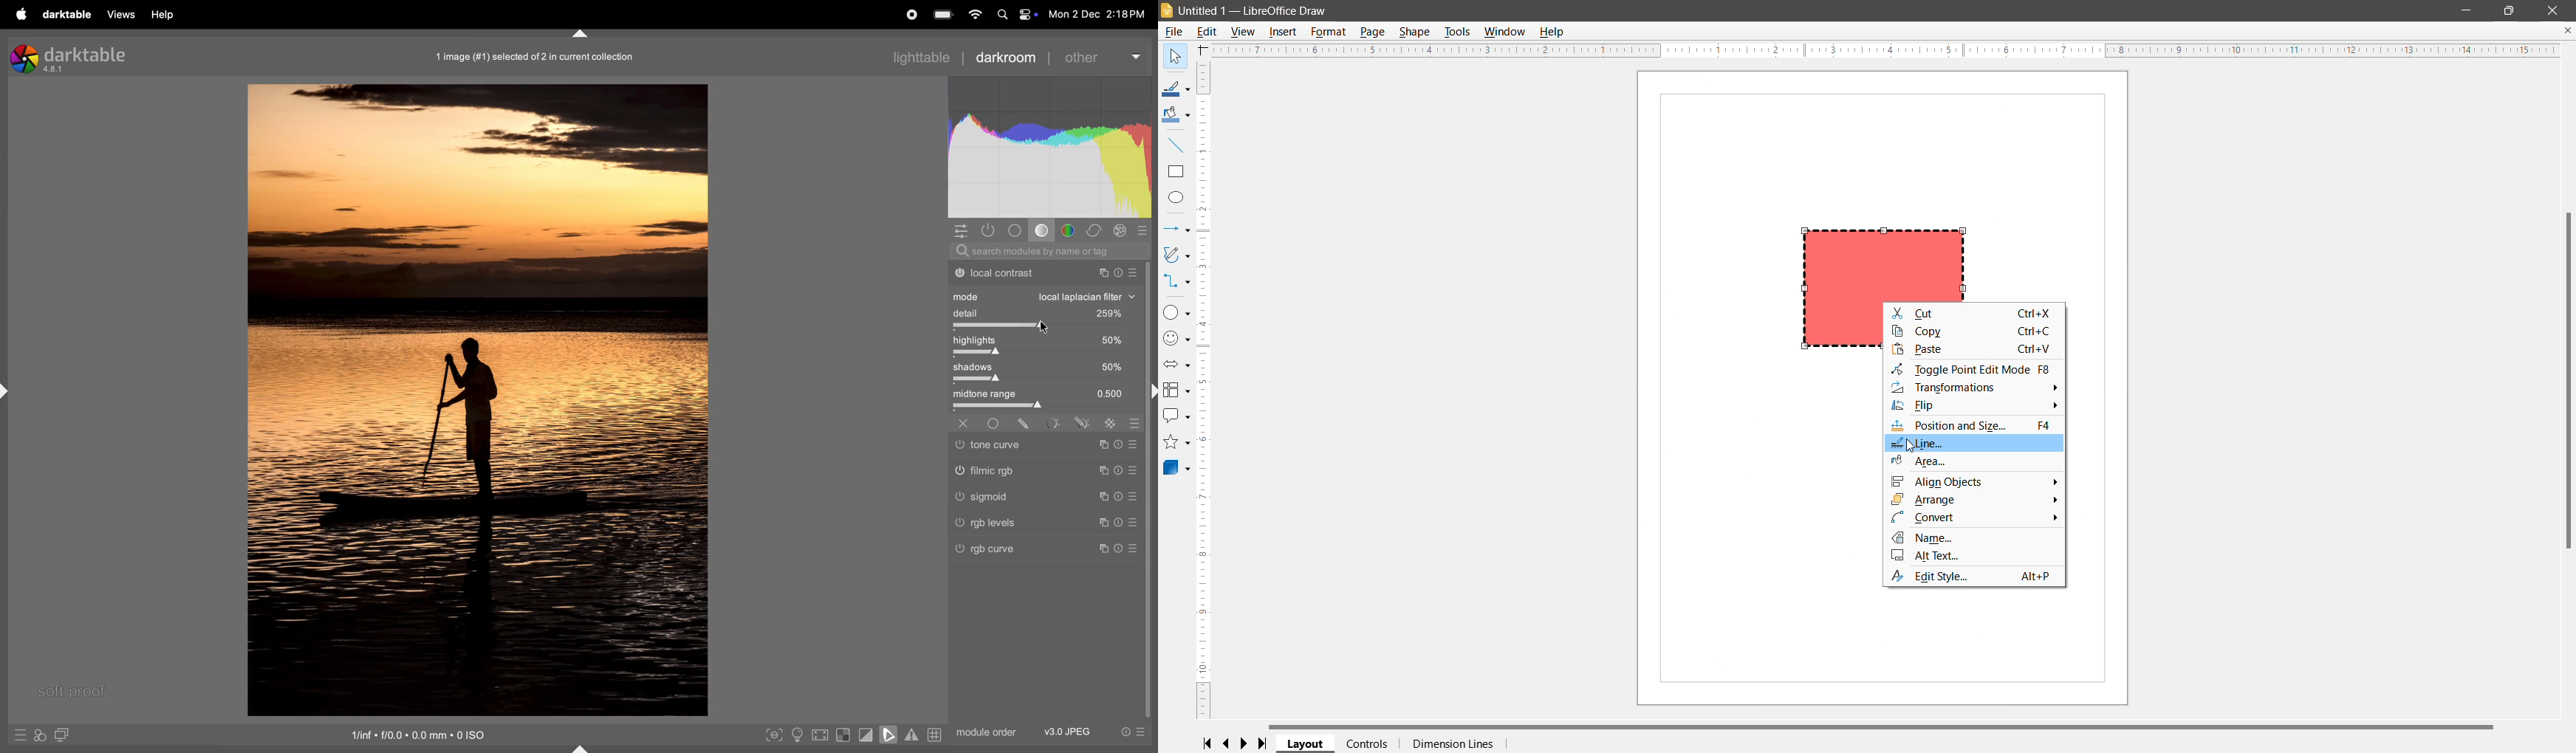  I want to click on toggle gamut checking, so click(912, 736).